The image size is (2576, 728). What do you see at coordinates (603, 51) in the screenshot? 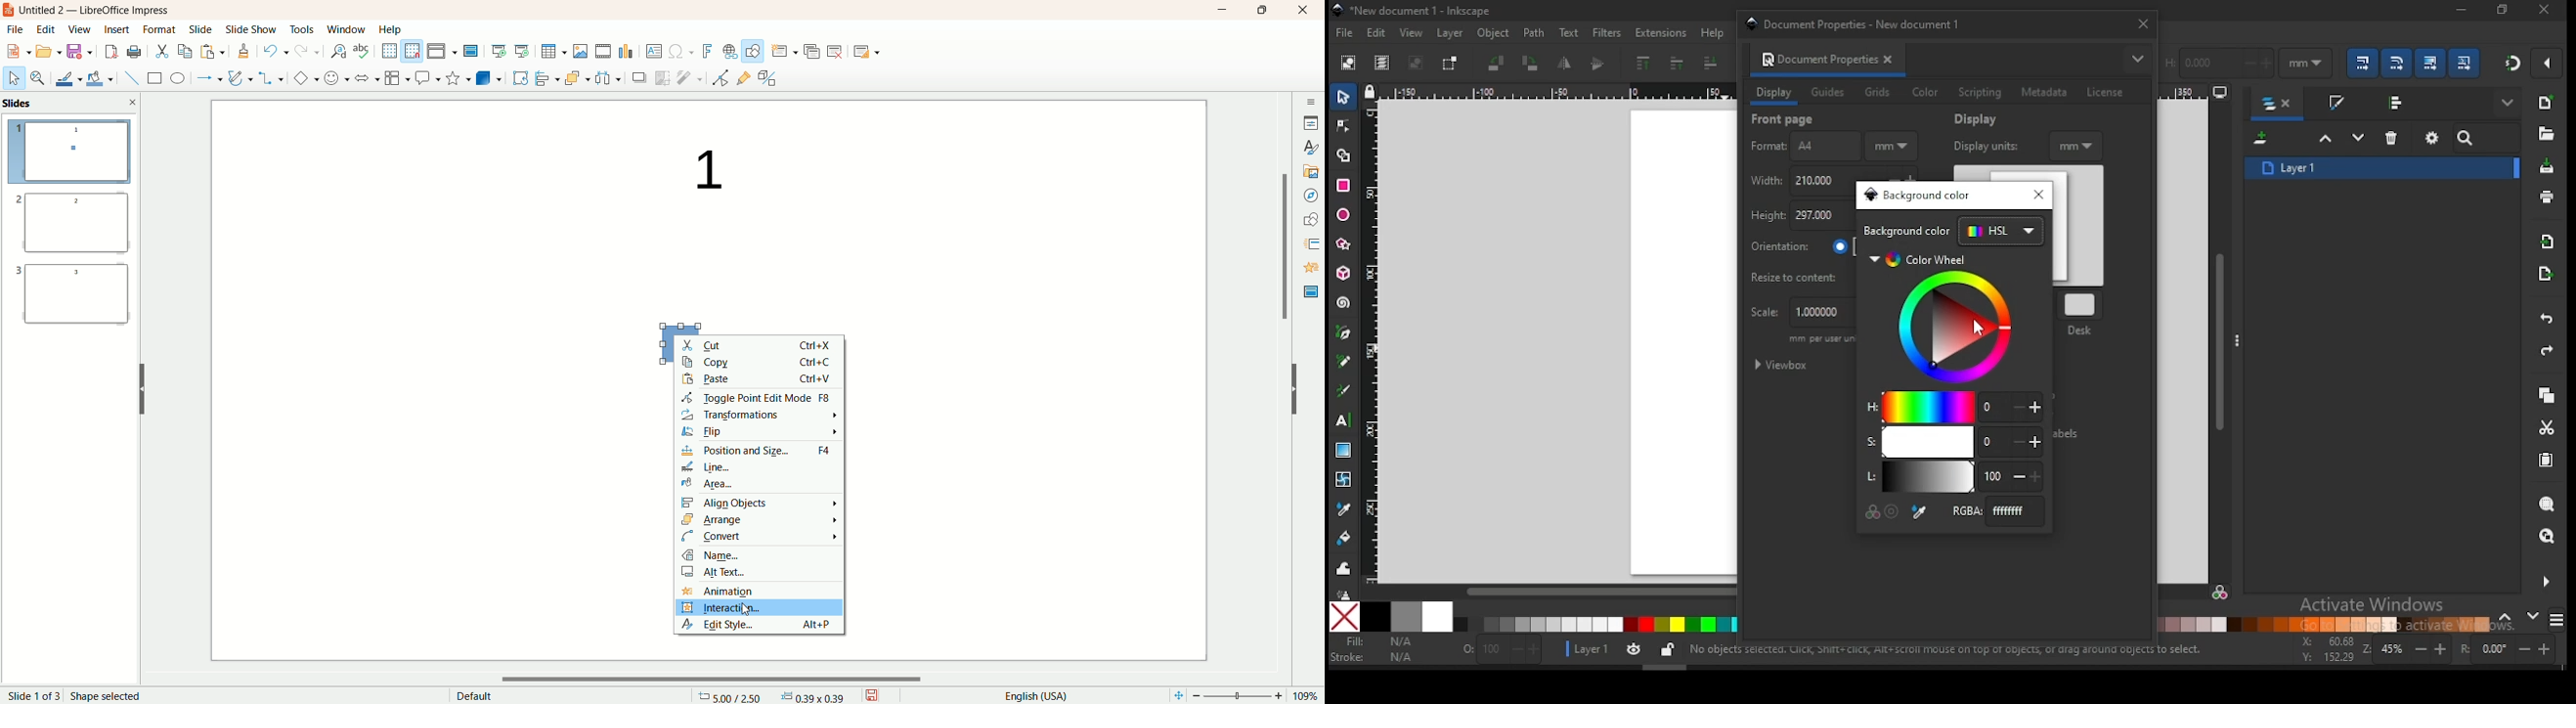
I see `insert audio or video` at bounding box center [603, 51].